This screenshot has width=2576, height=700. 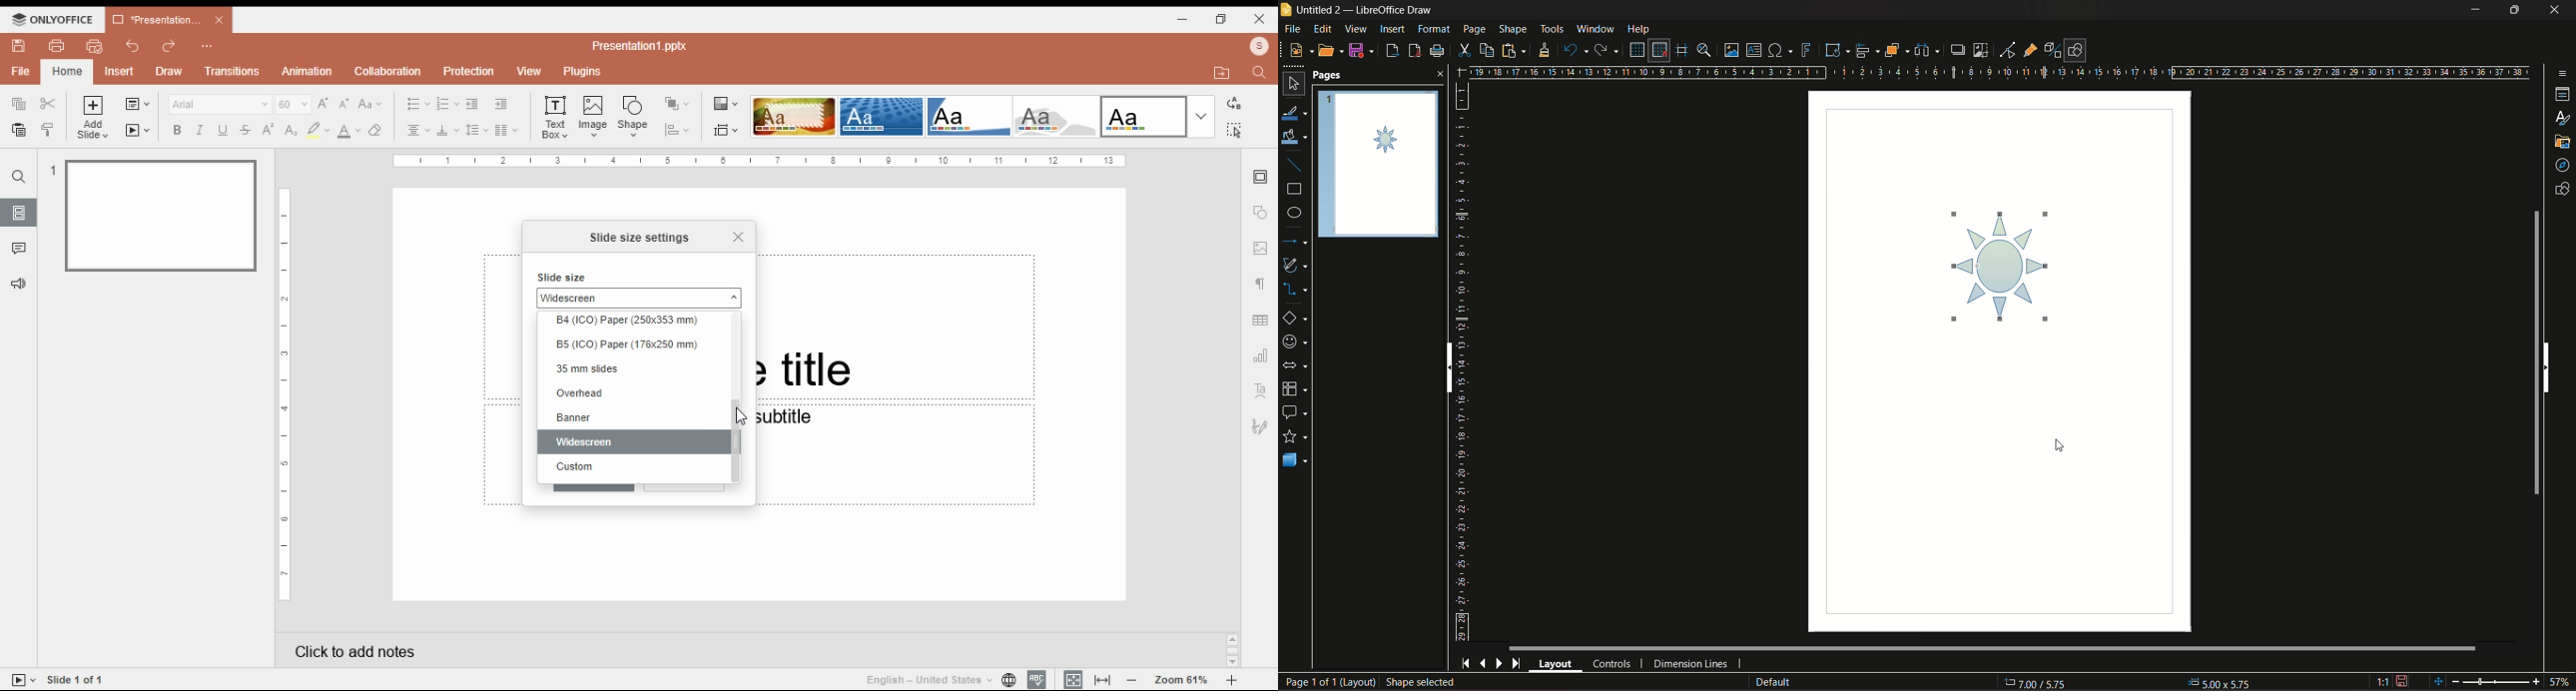 I want to click on chart settings, so click(x=1262, y=355).